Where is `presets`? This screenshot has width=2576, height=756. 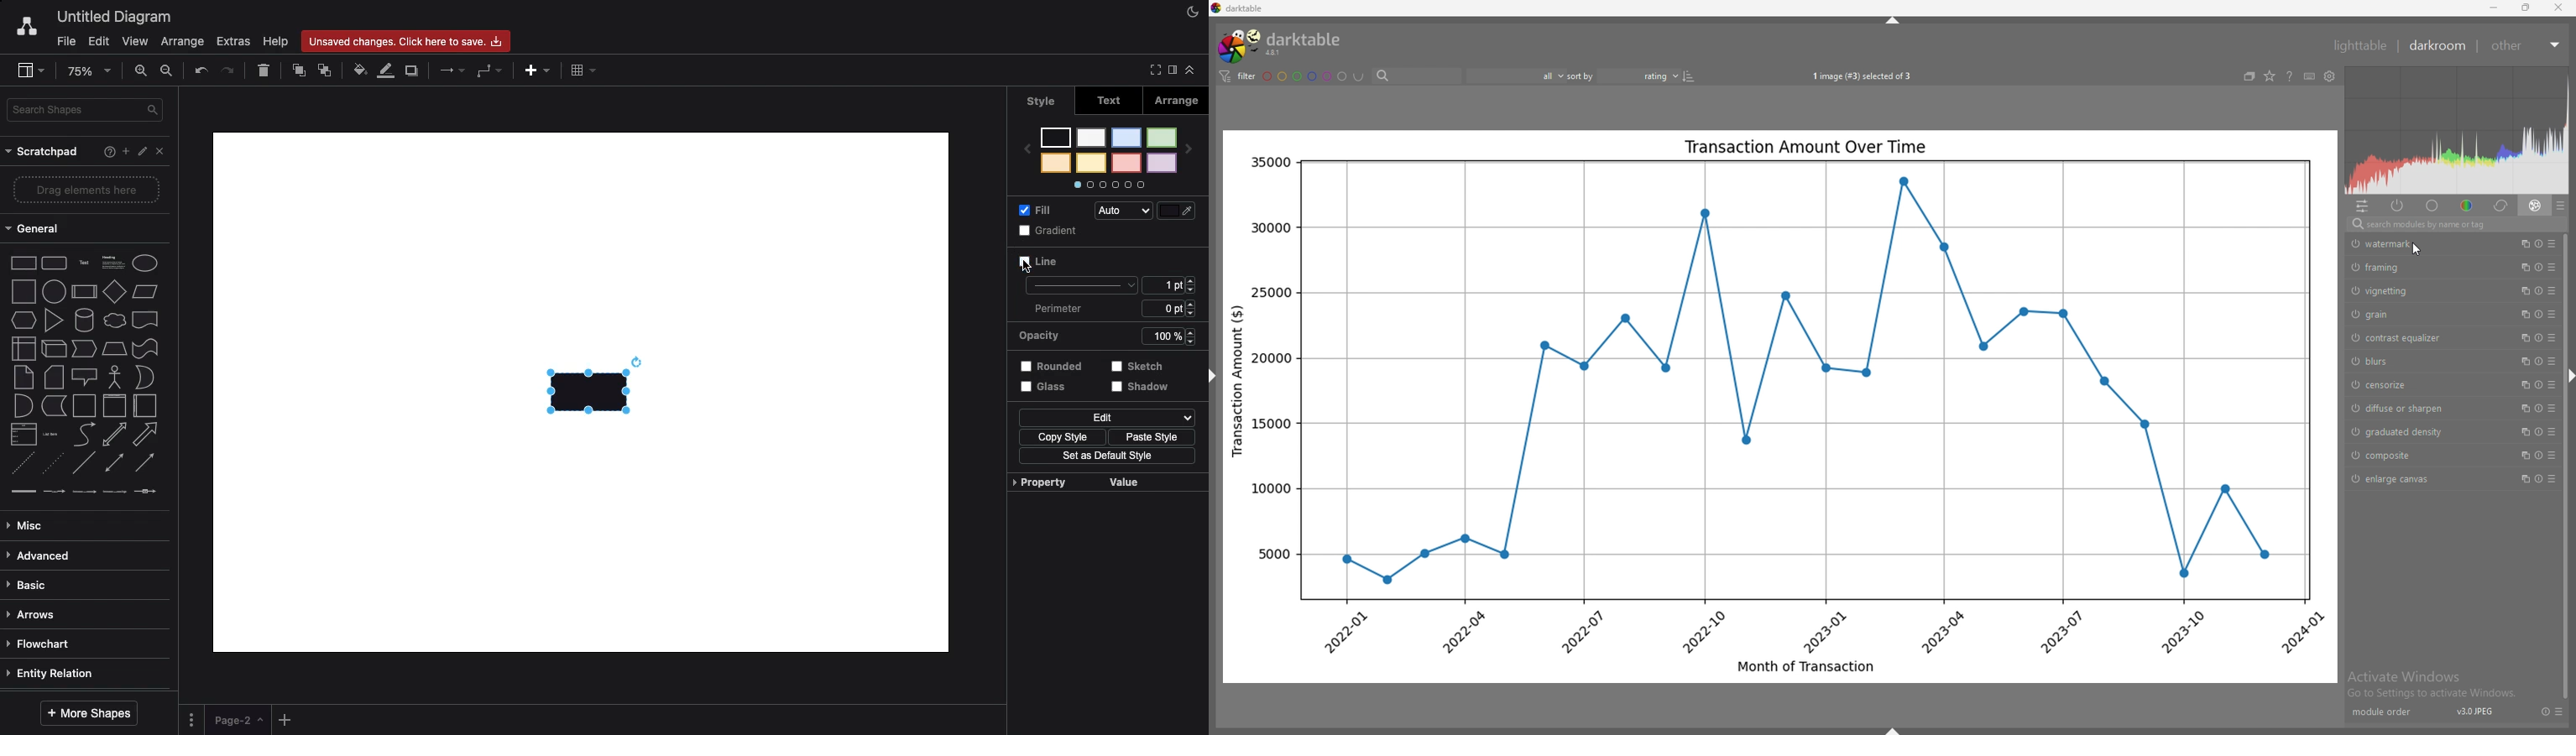 presets is located at coordinates (2552, 361).